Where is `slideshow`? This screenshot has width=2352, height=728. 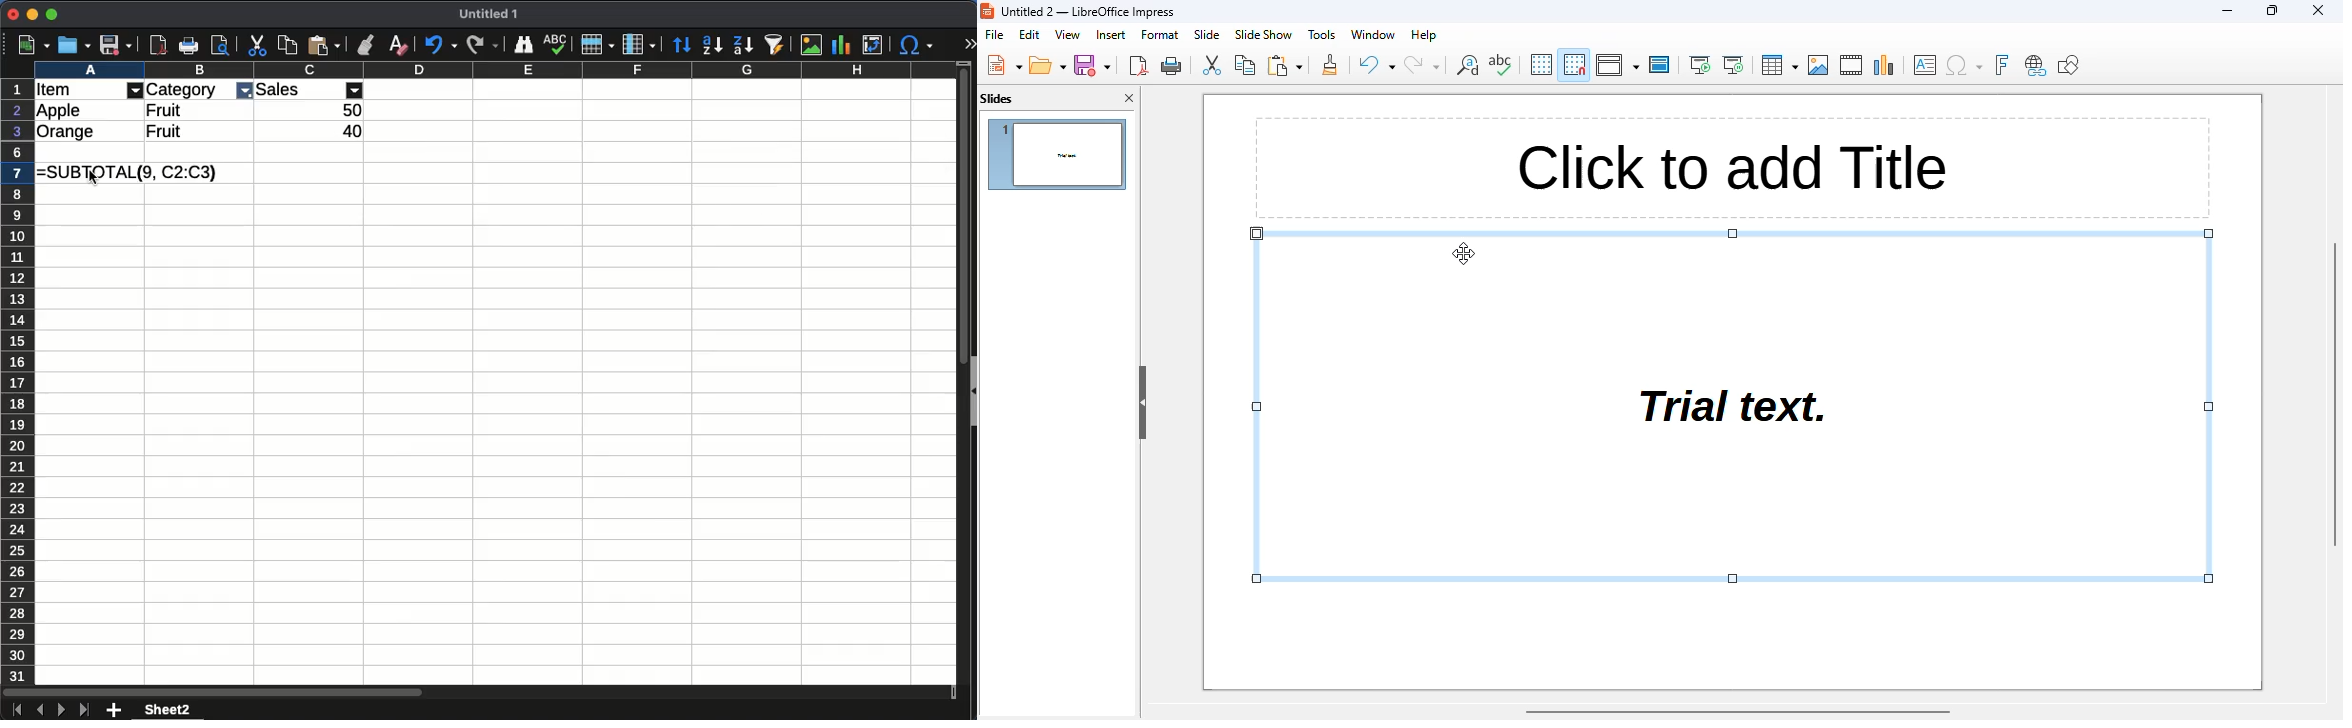 slideshow is located at coordinates (1263, 35).